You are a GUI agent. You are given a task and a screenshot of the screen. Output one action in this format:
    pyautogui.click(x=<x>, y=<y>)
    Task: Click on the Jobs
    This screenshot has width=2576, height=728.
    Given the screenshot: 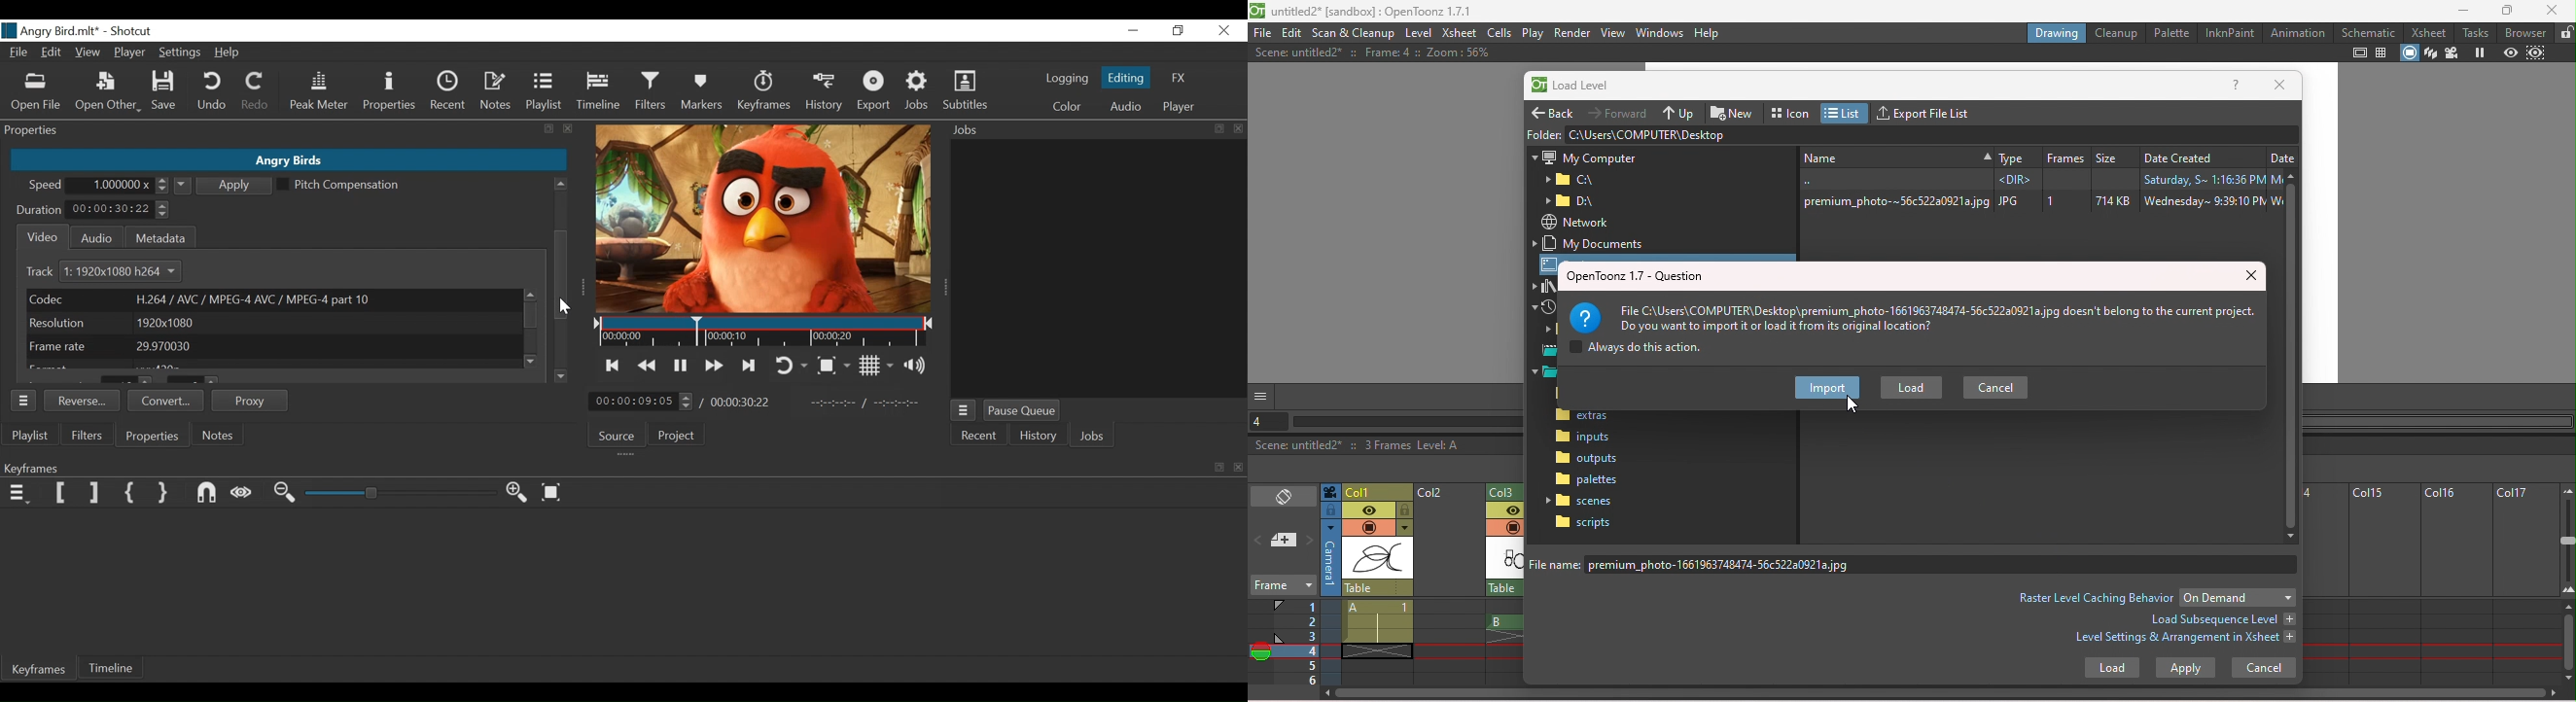 What is the action you would take?
    pyautogui.click(x=917, y=93)
    